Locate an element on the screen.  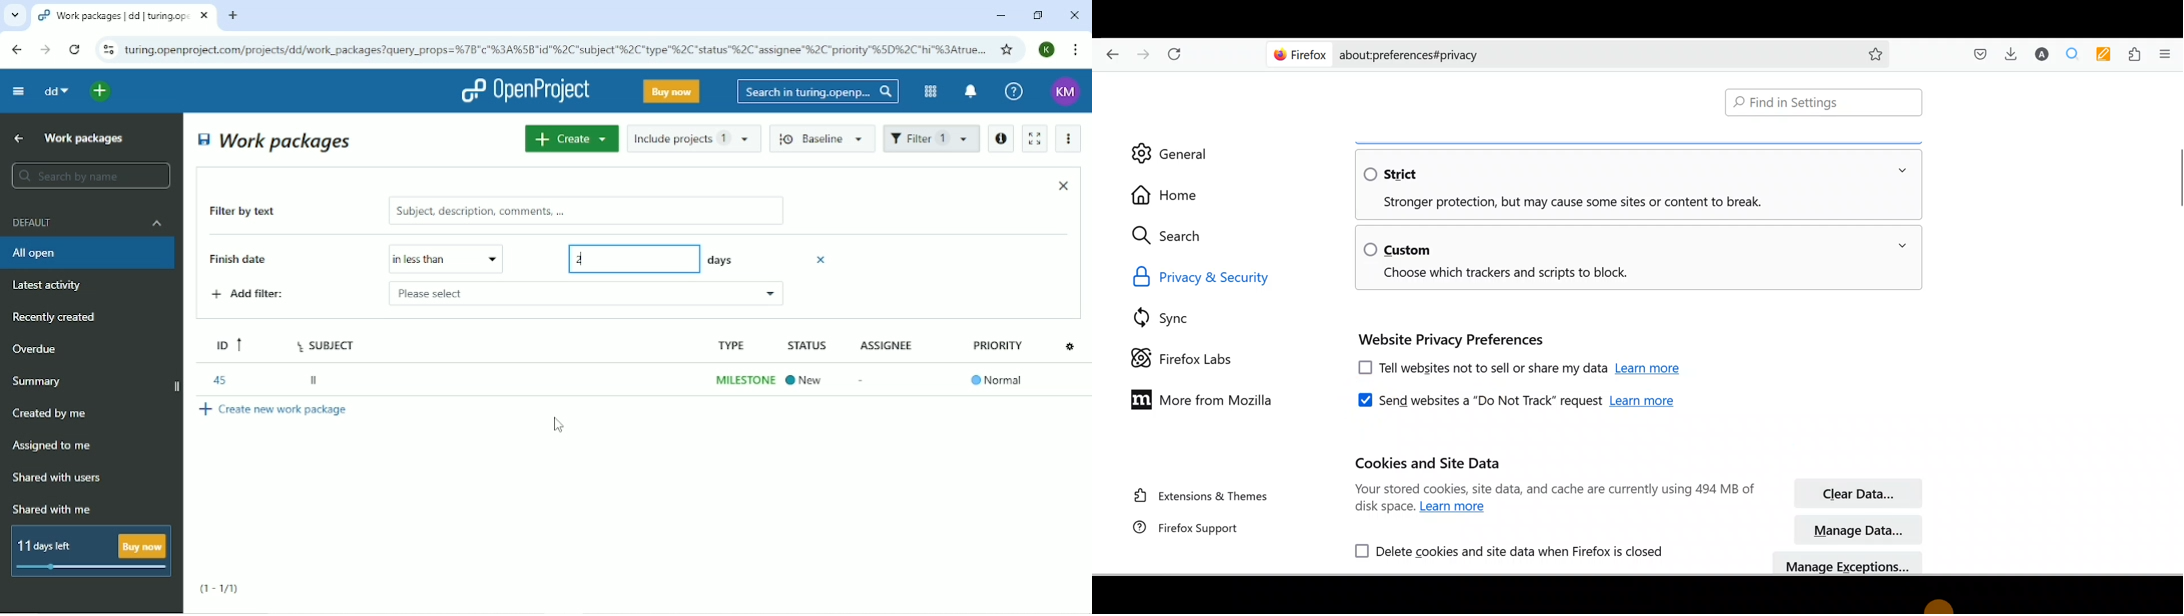
Help is located at coordinates (1014, 92).